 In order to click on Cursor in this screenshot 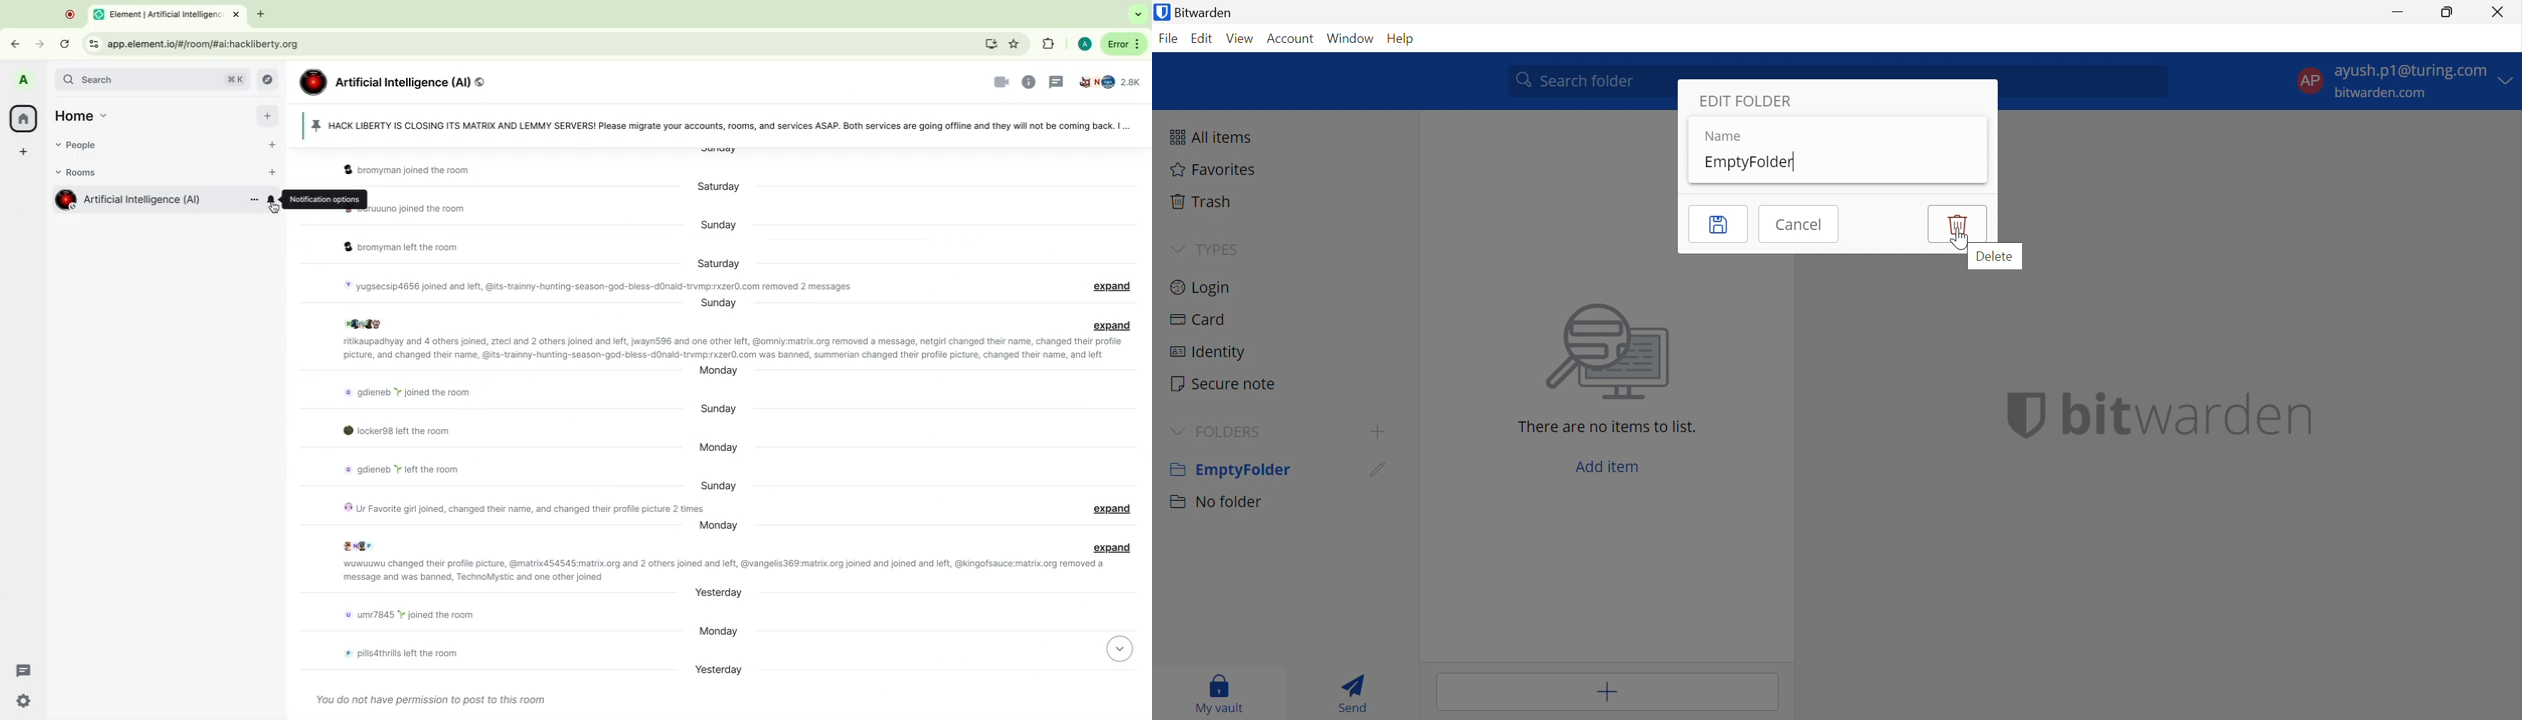, I will do `click(1375, 474)`.